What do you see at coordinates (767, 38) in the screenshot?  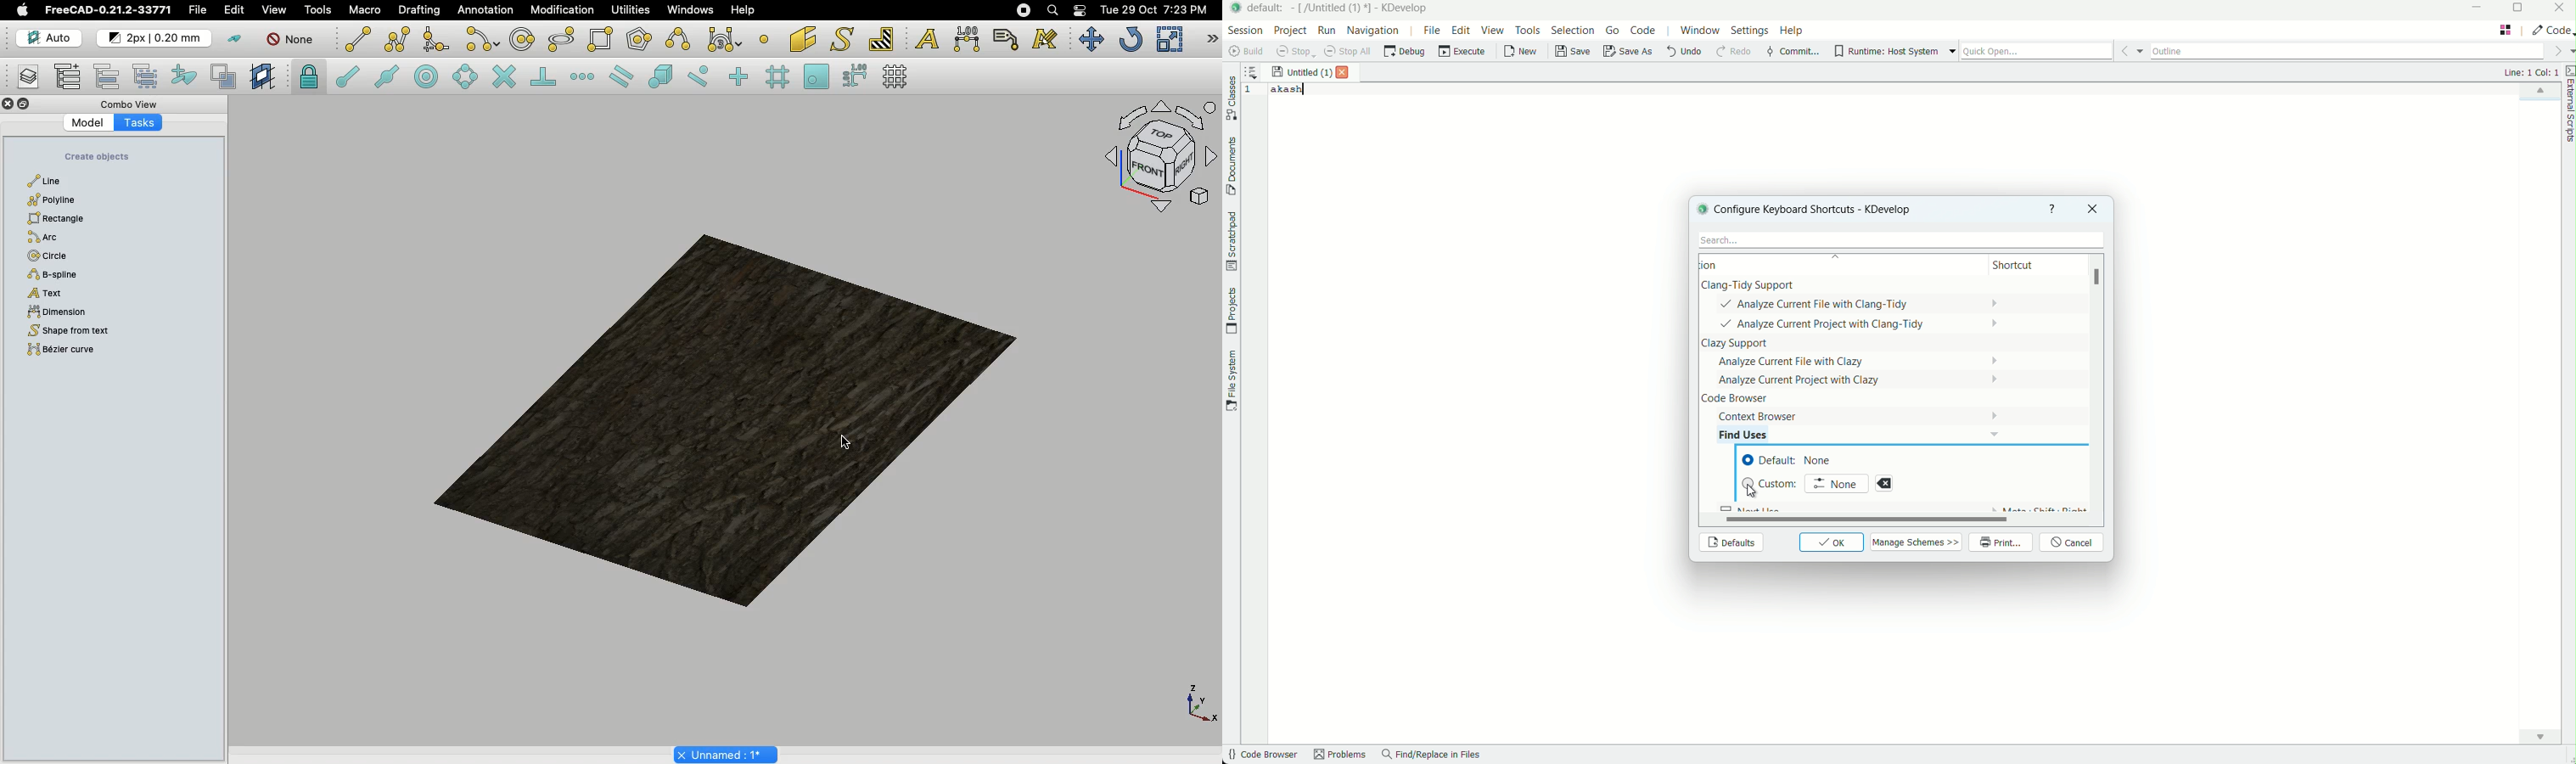 I see `Point` at bounding box center [767, 38].